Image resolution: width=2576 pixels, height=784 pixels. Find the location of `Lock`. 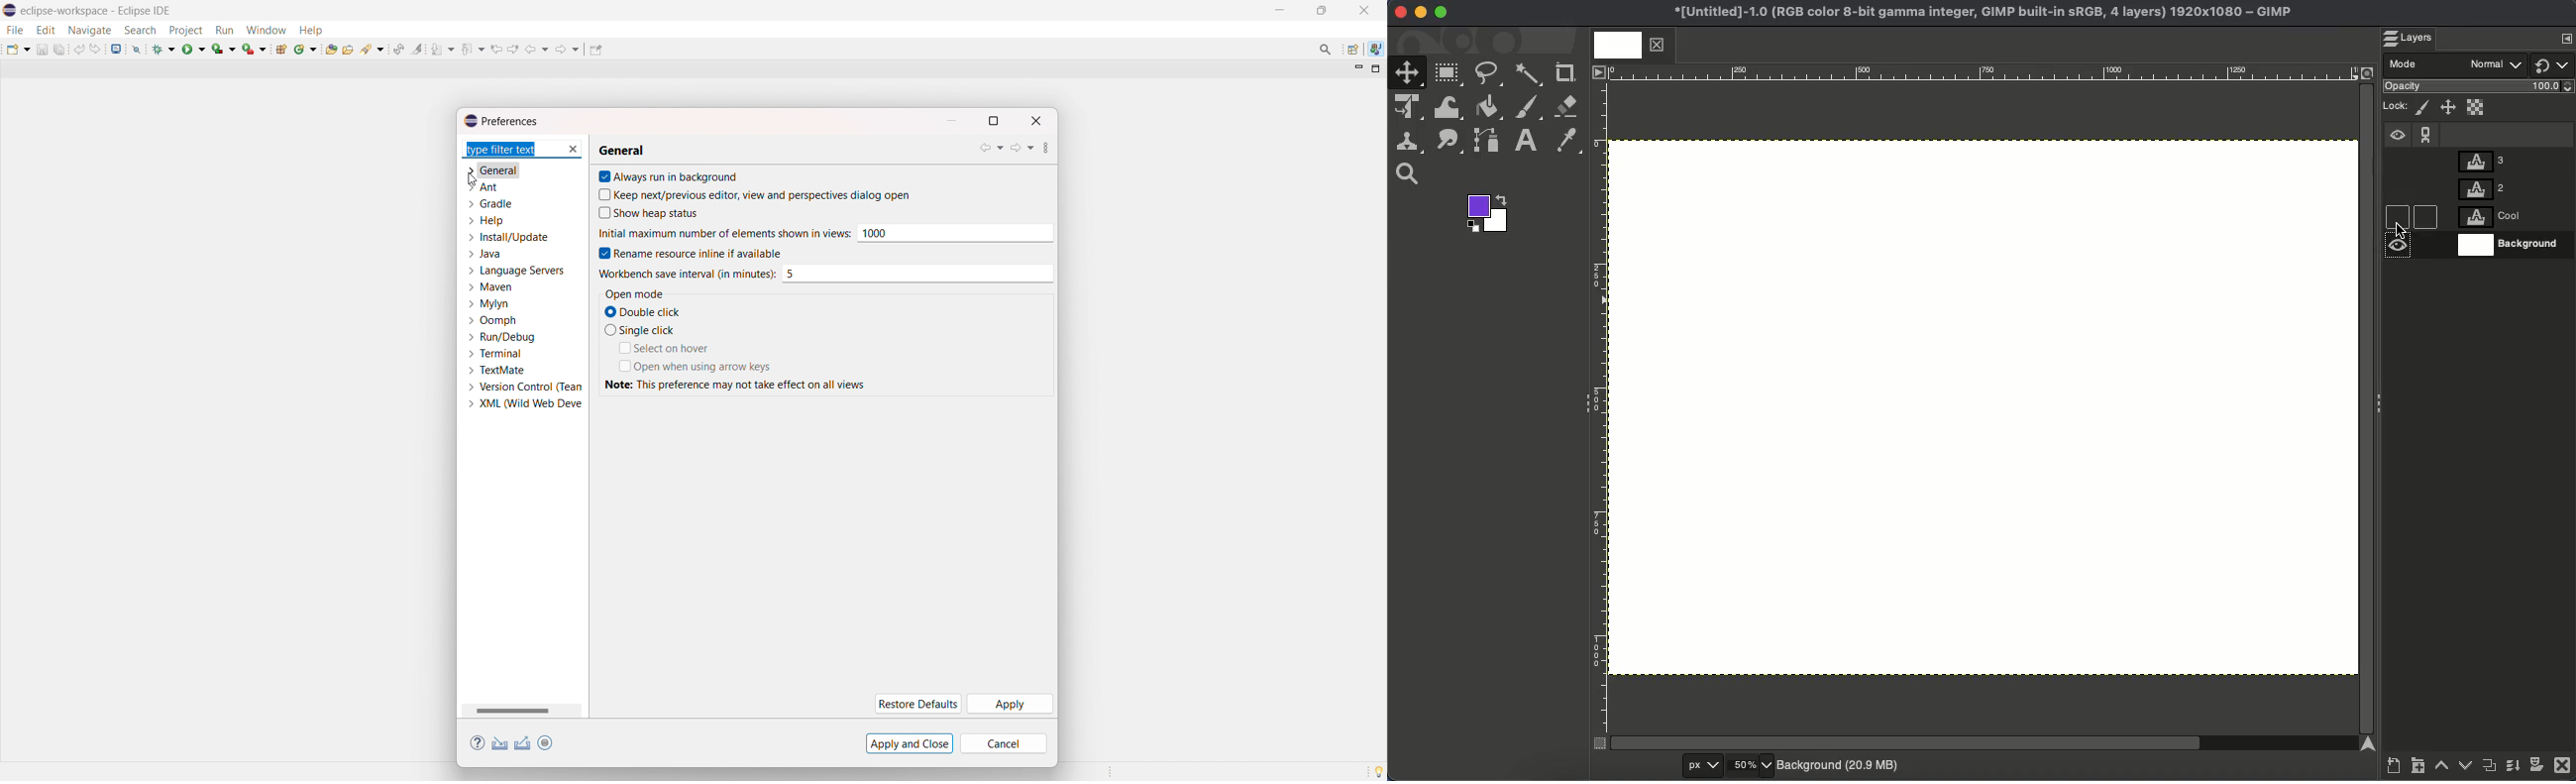

Lock is located at coordinates (2397, 104).